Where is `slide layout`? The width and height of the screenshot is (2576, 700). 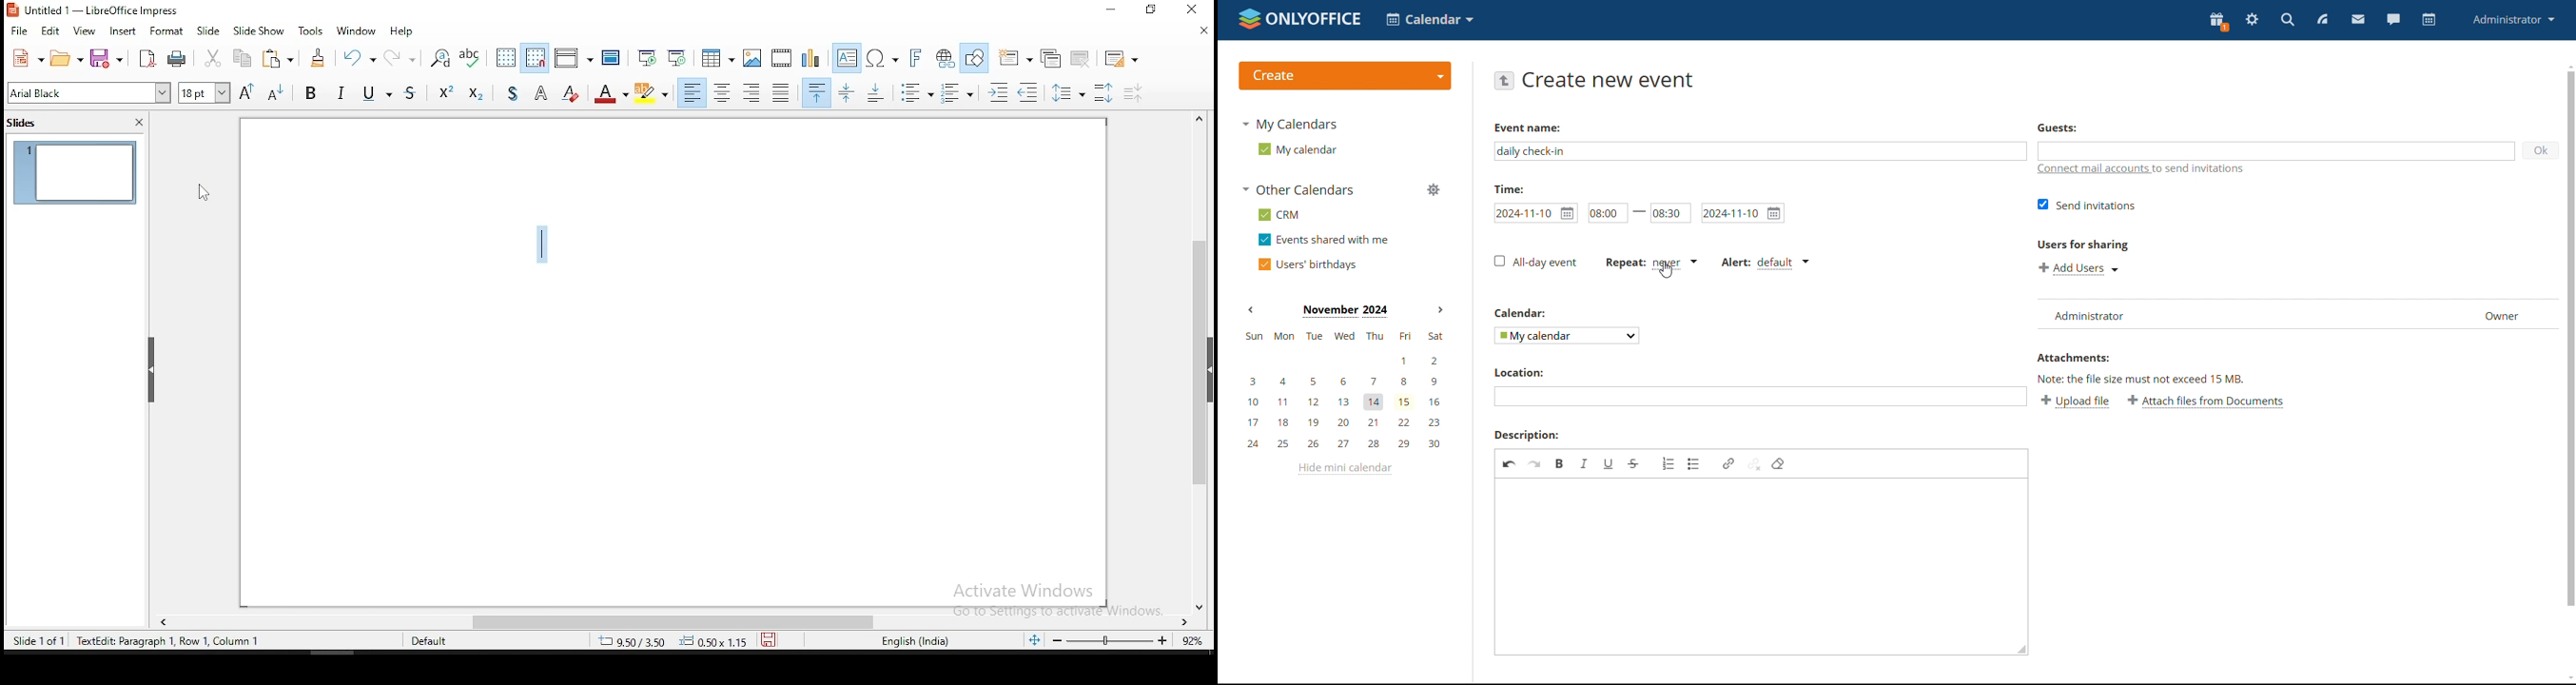
slide layout is located at coordinates (1123, 59).